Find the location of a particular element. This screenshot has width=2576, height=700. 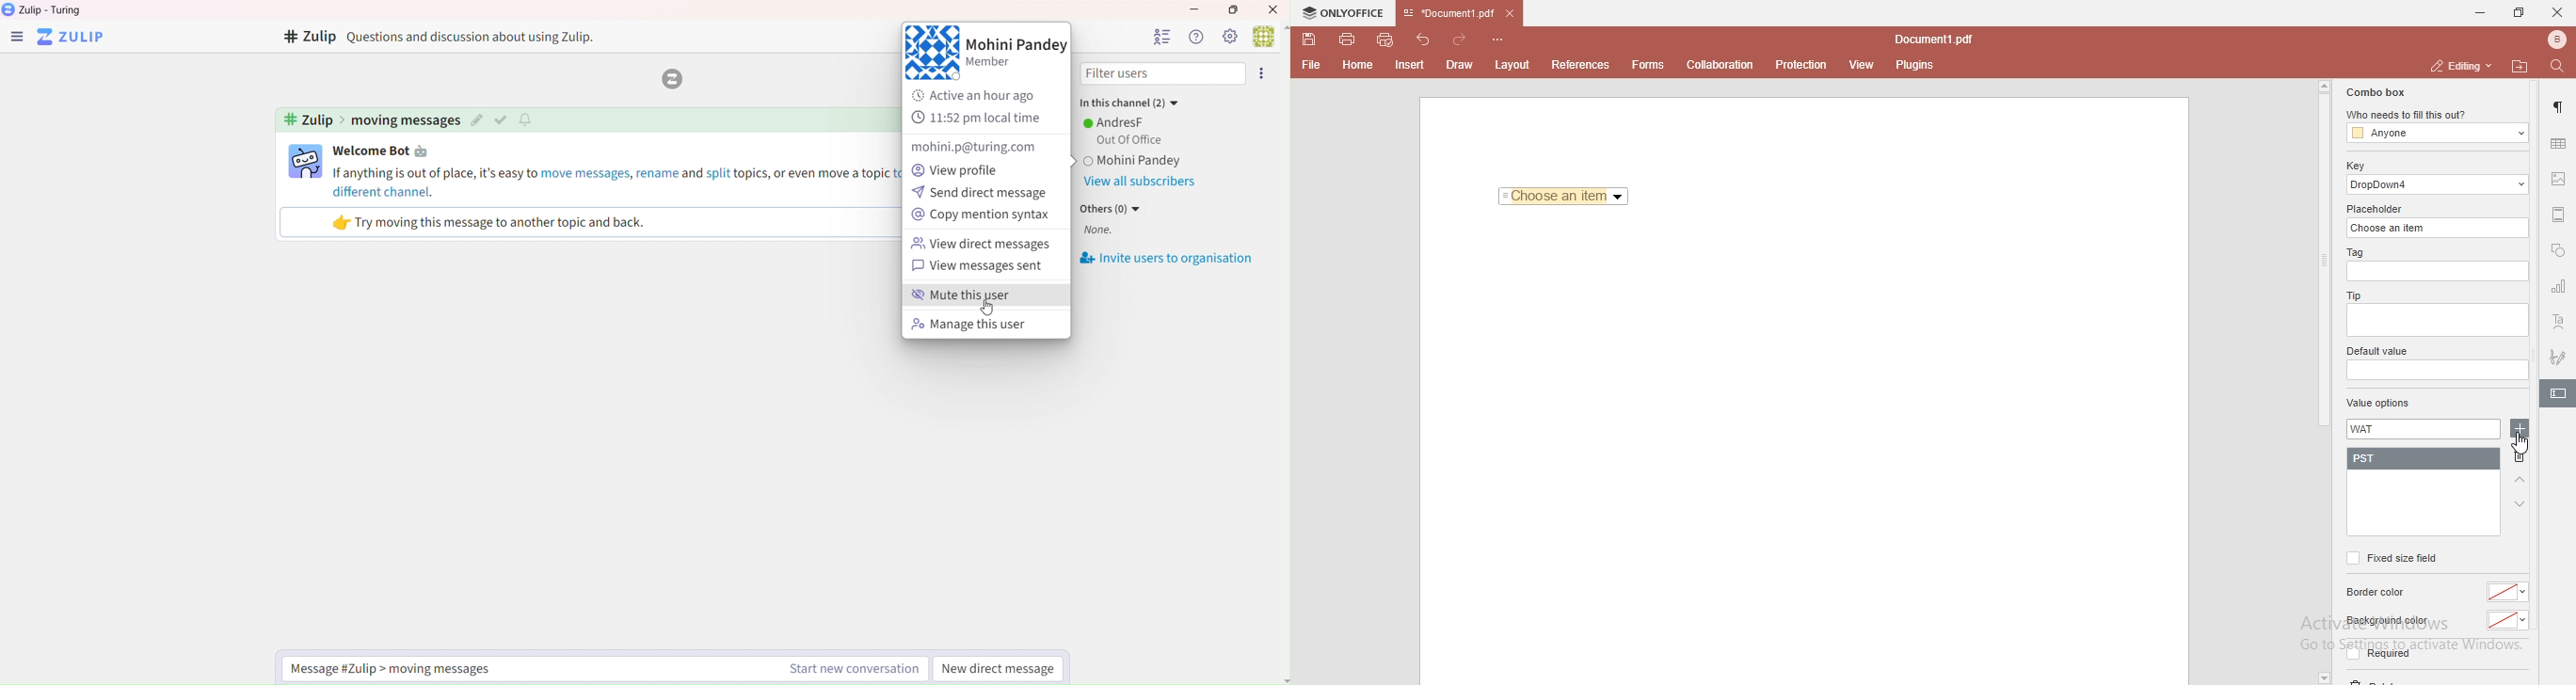

moving messages is located at coordinates (405, 121).